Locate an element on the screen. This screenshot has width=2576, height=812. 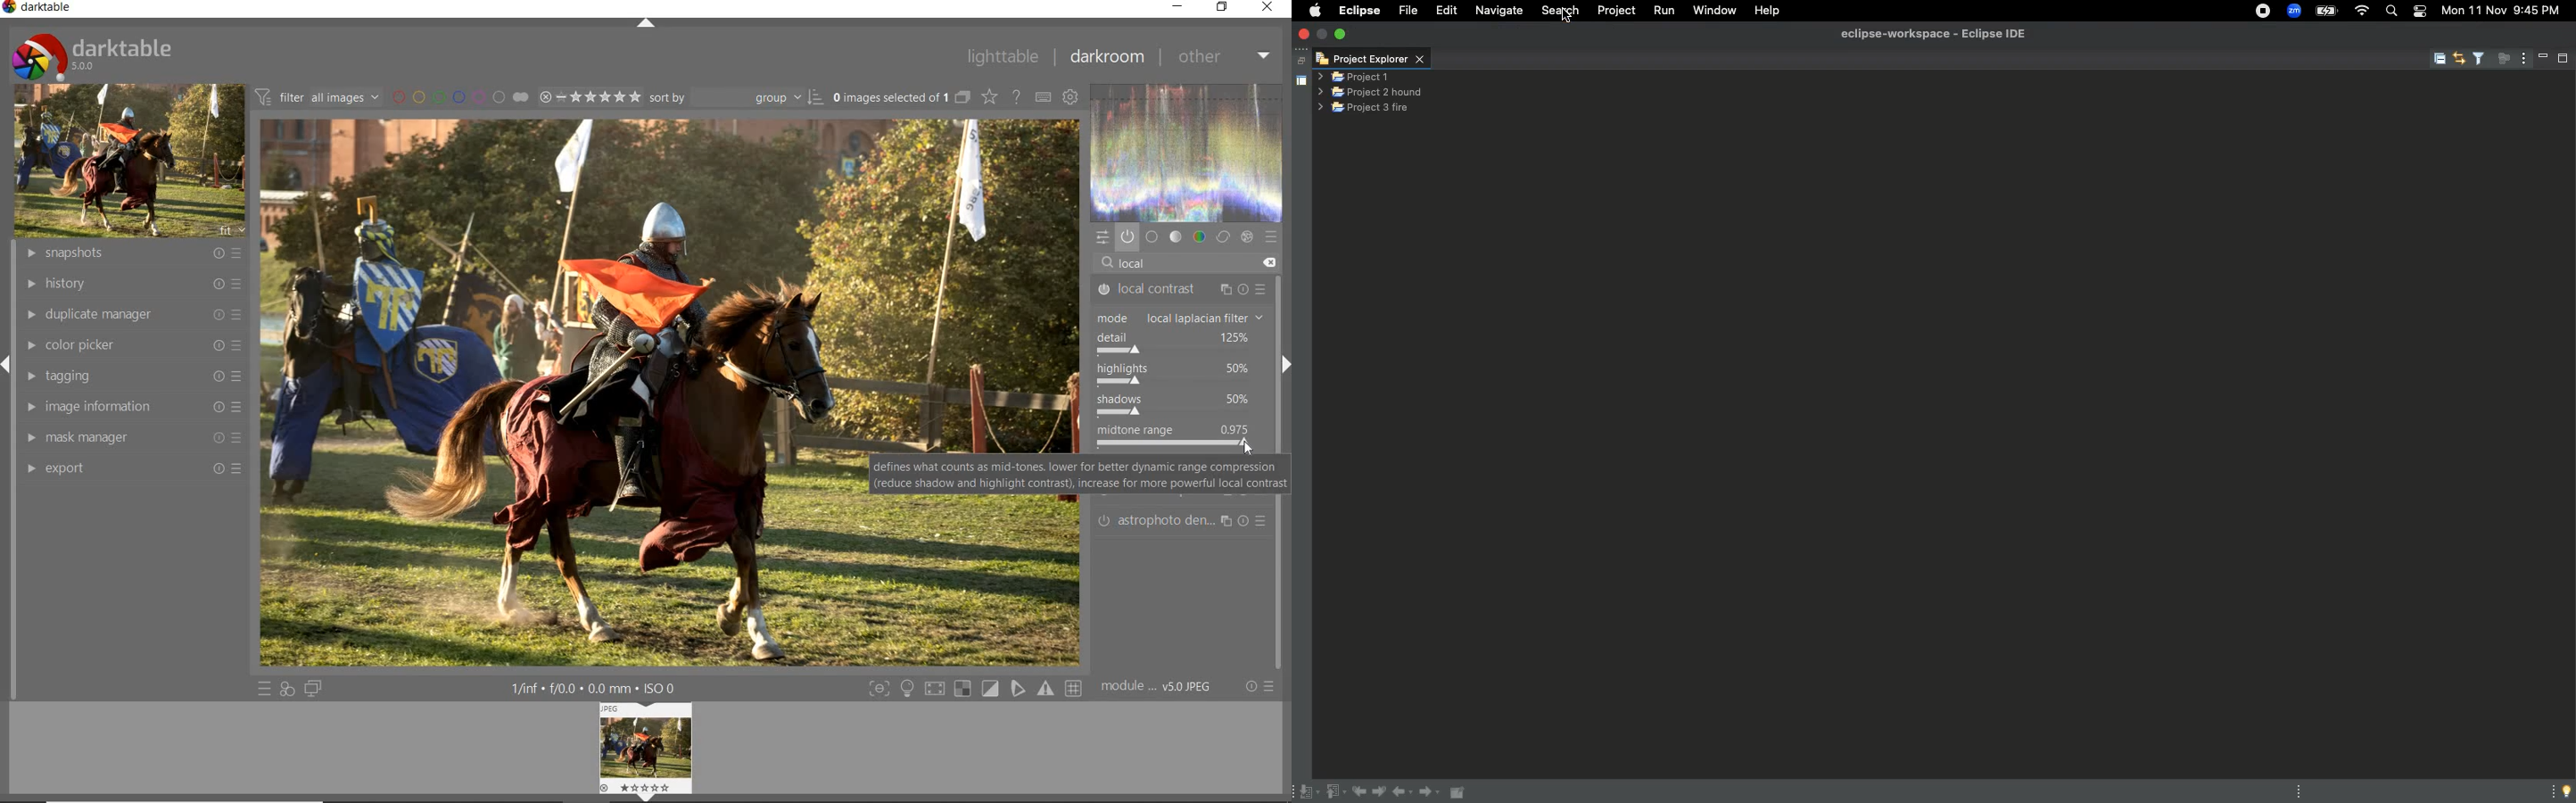
Minimize  is located at coordinates (2542, 58).